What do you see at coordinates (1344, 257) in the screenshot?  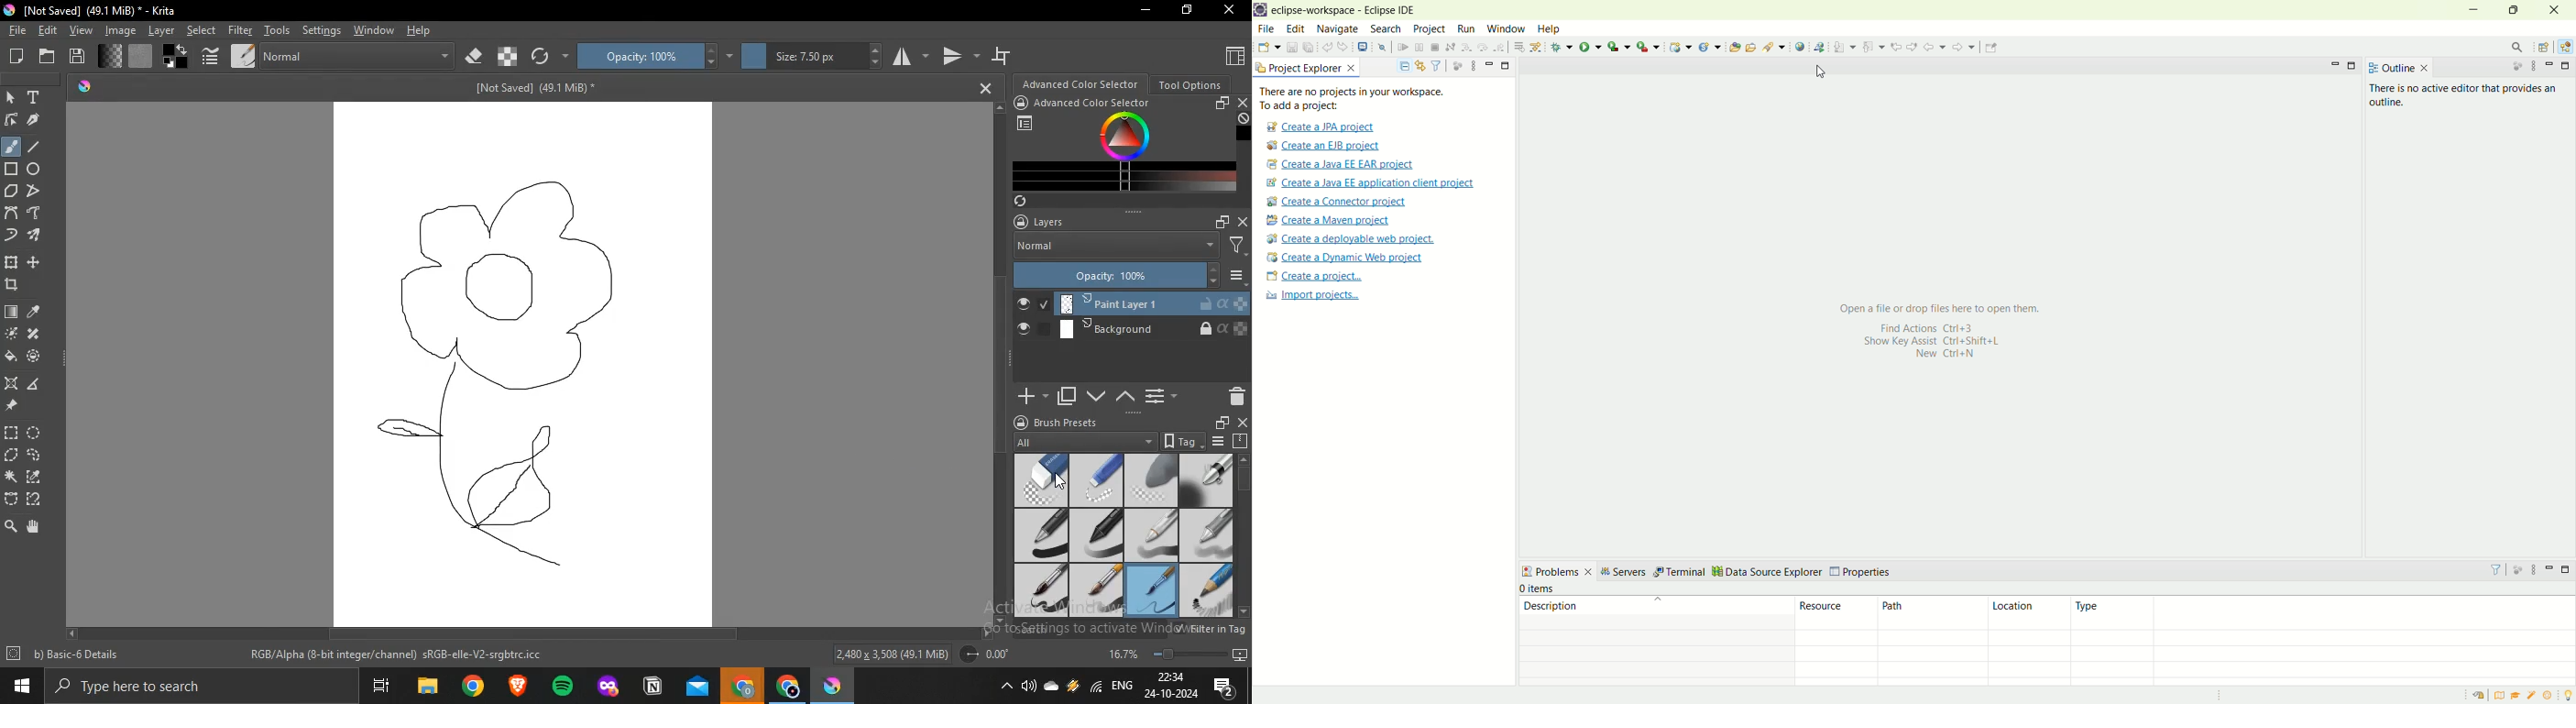 I see `create a dynamic web project` at bounding box center [1344, 257].